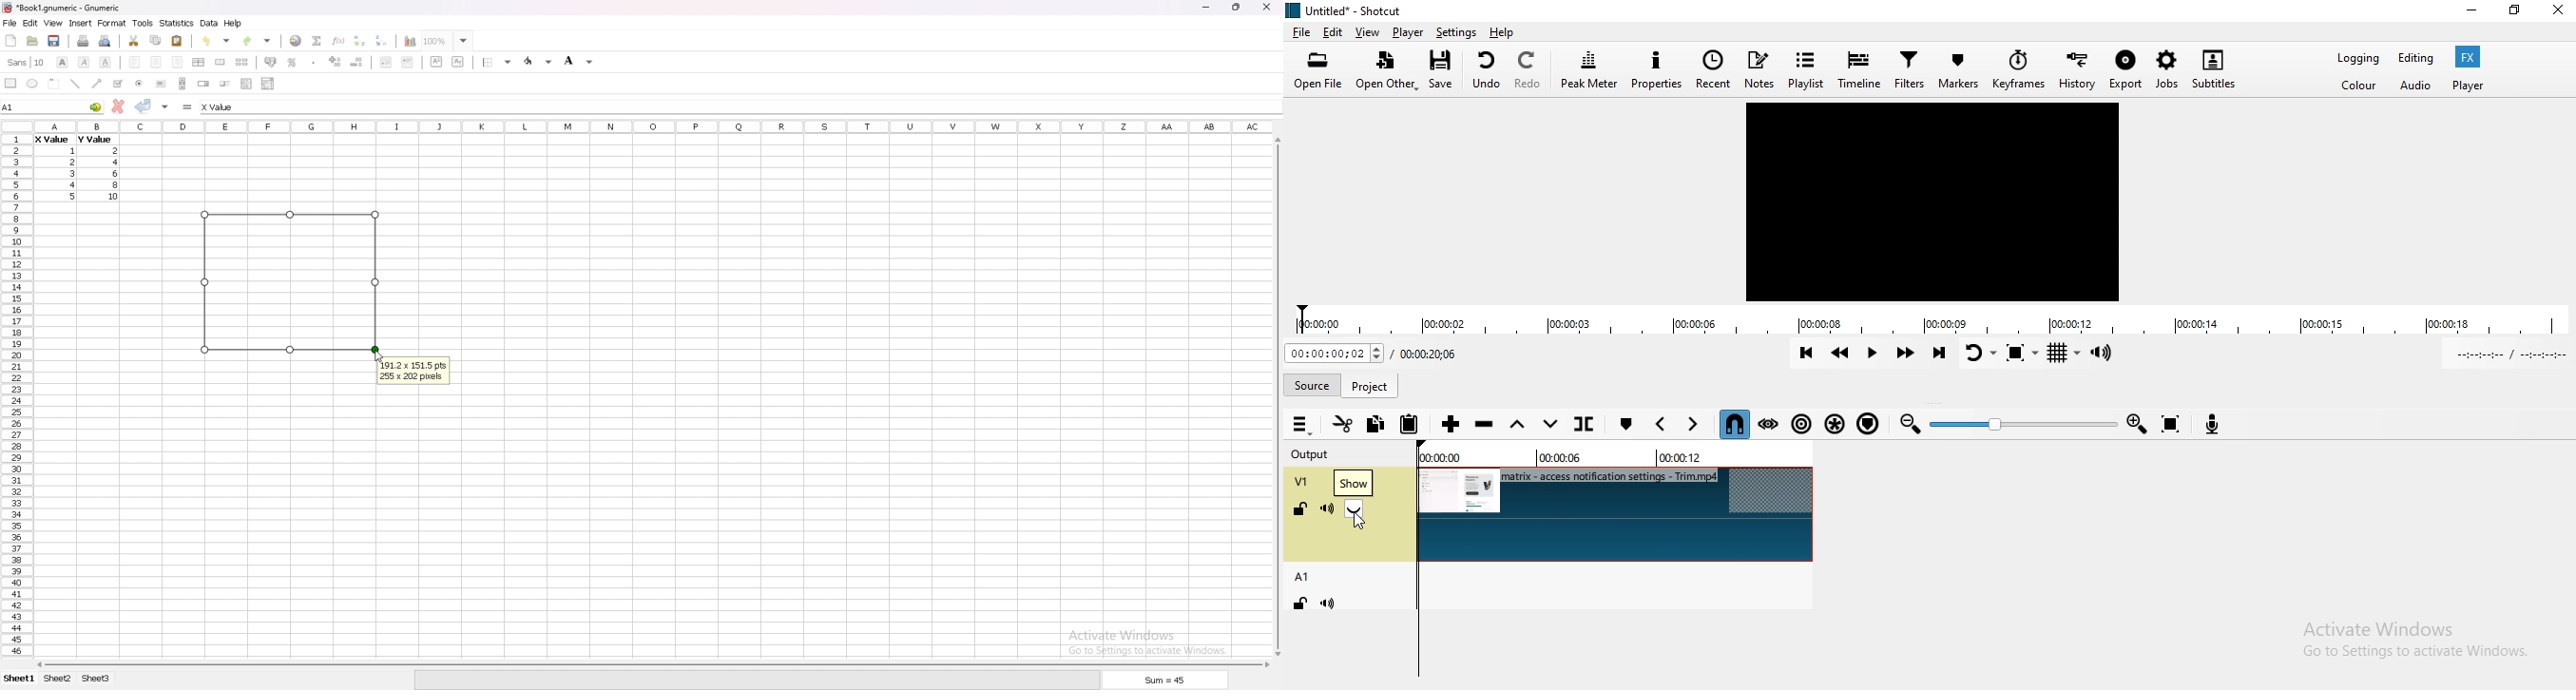 Image resolution: width=2576 pixels, height=700 pixels. What do you see at coordinates (143, 105) in the screenshot?
I see `accept change` at bounding box center [143, 105].